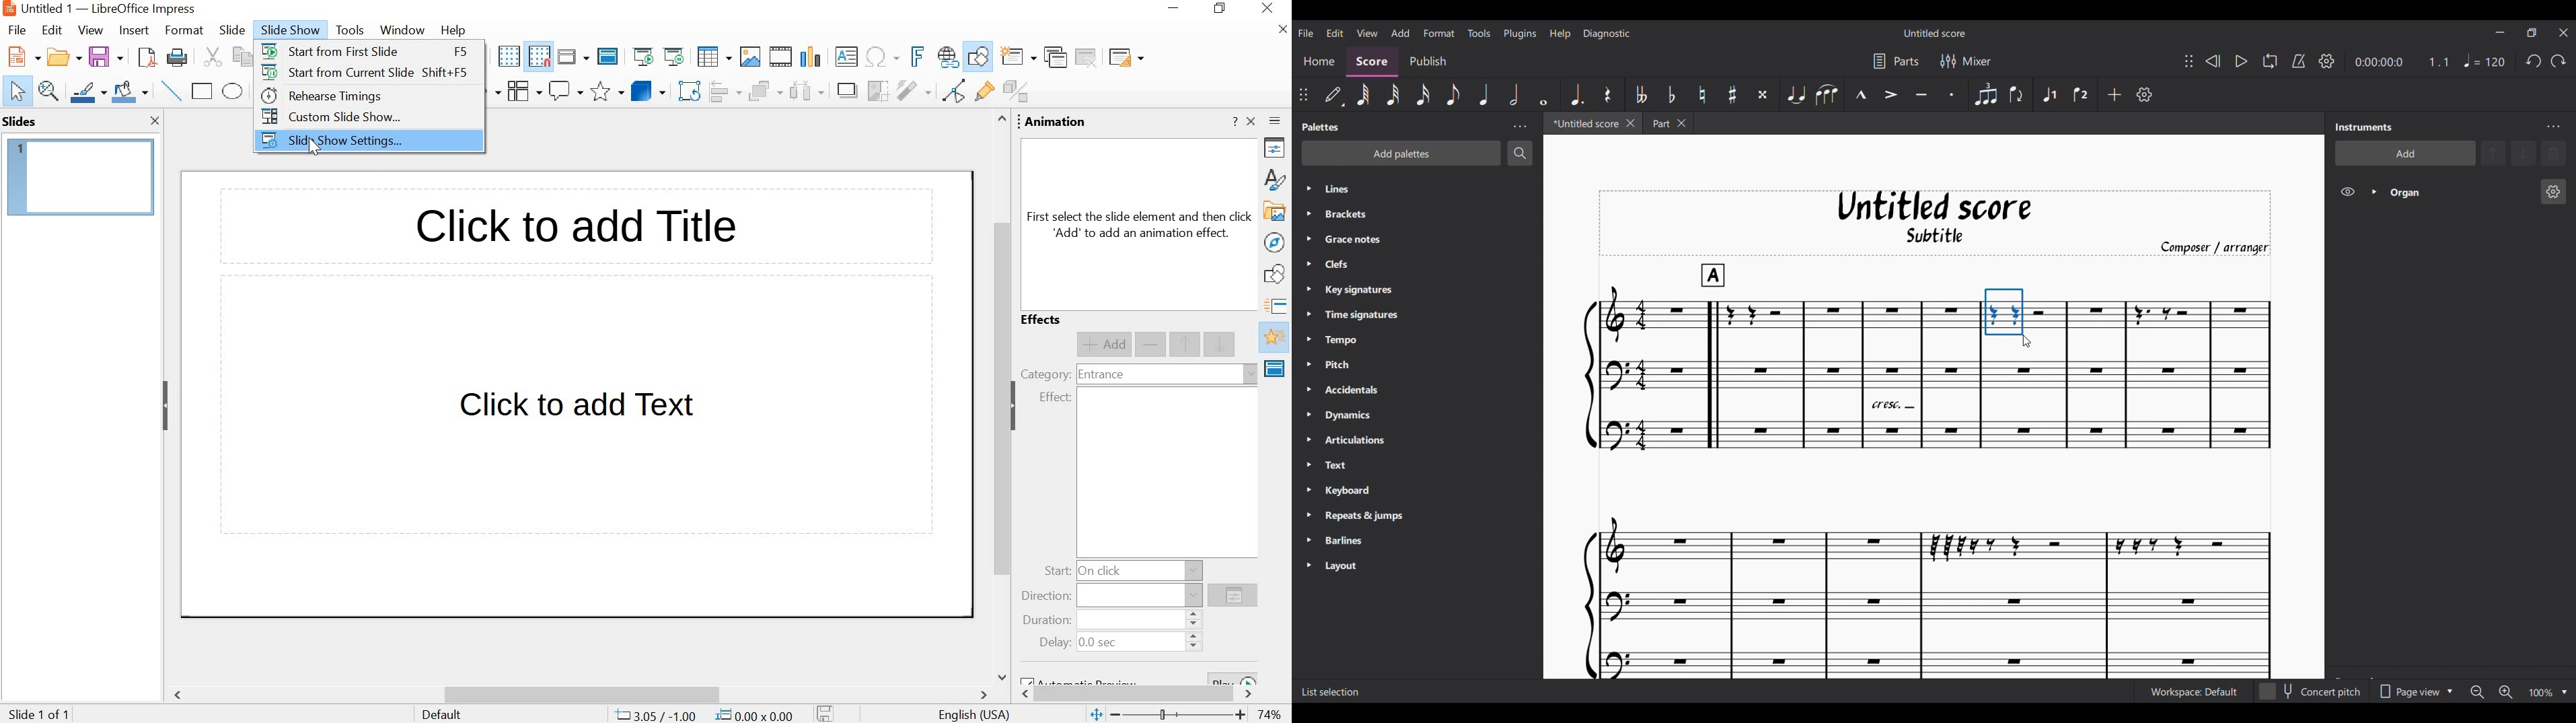 The height and width of the screenshot is (728, 2576). I want to click on ellipse, so click(233, 92).